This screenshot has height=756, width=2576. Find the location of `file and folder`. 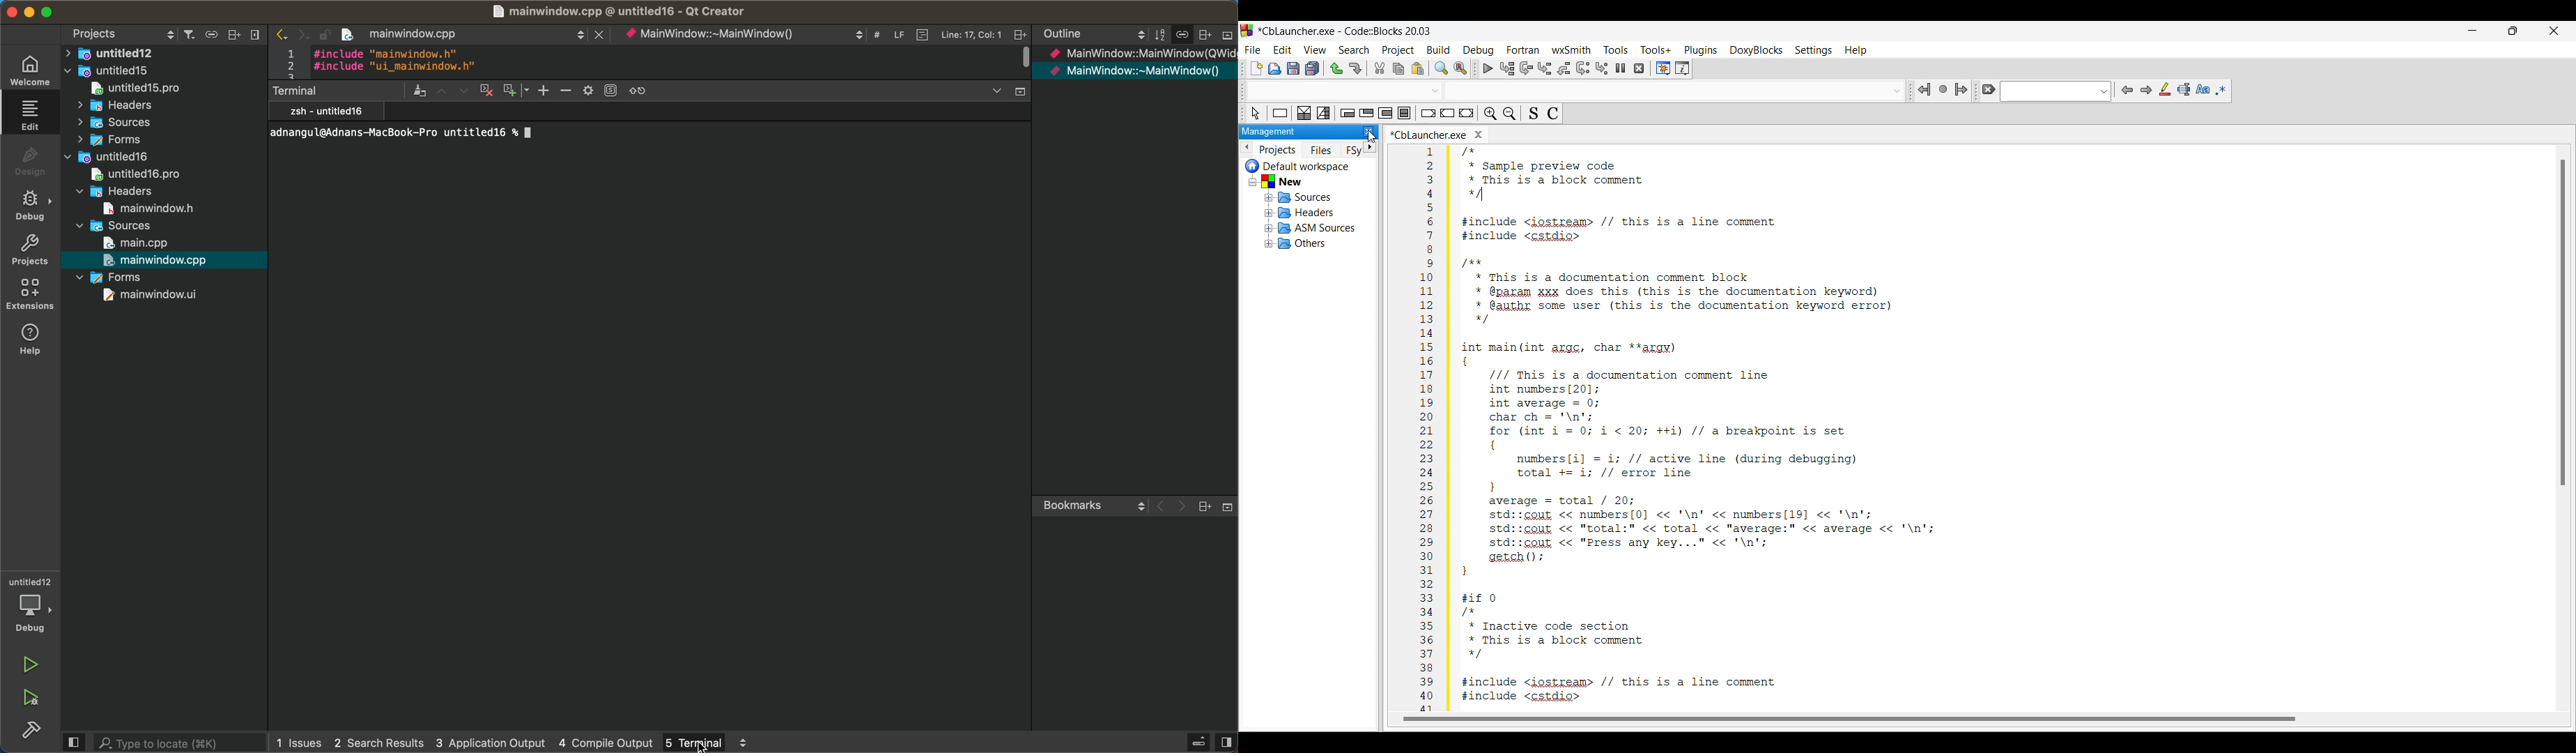

file and folder is located at coordinates (162, 122).